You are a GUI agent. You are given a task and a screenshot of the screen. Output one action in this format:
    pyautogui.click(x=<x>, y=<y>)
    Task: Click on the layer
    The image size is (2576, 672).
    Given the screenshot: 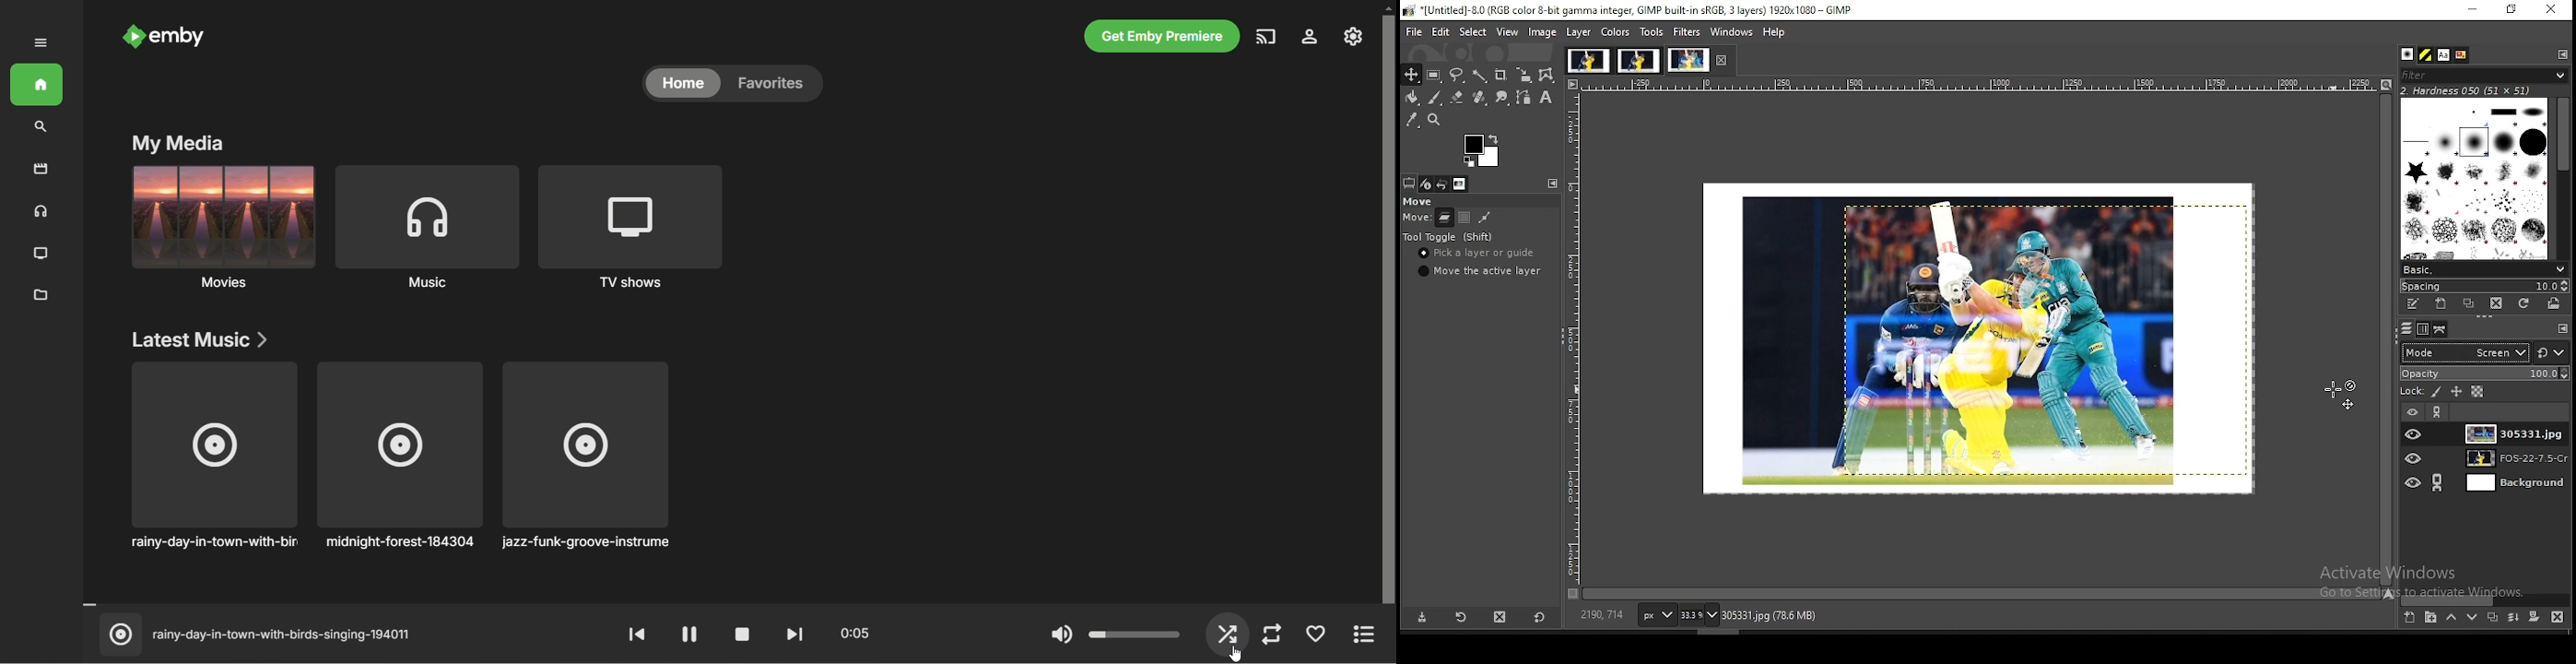 What is the action you would take?
    pyautogui.click(x=1582, y=32)
    